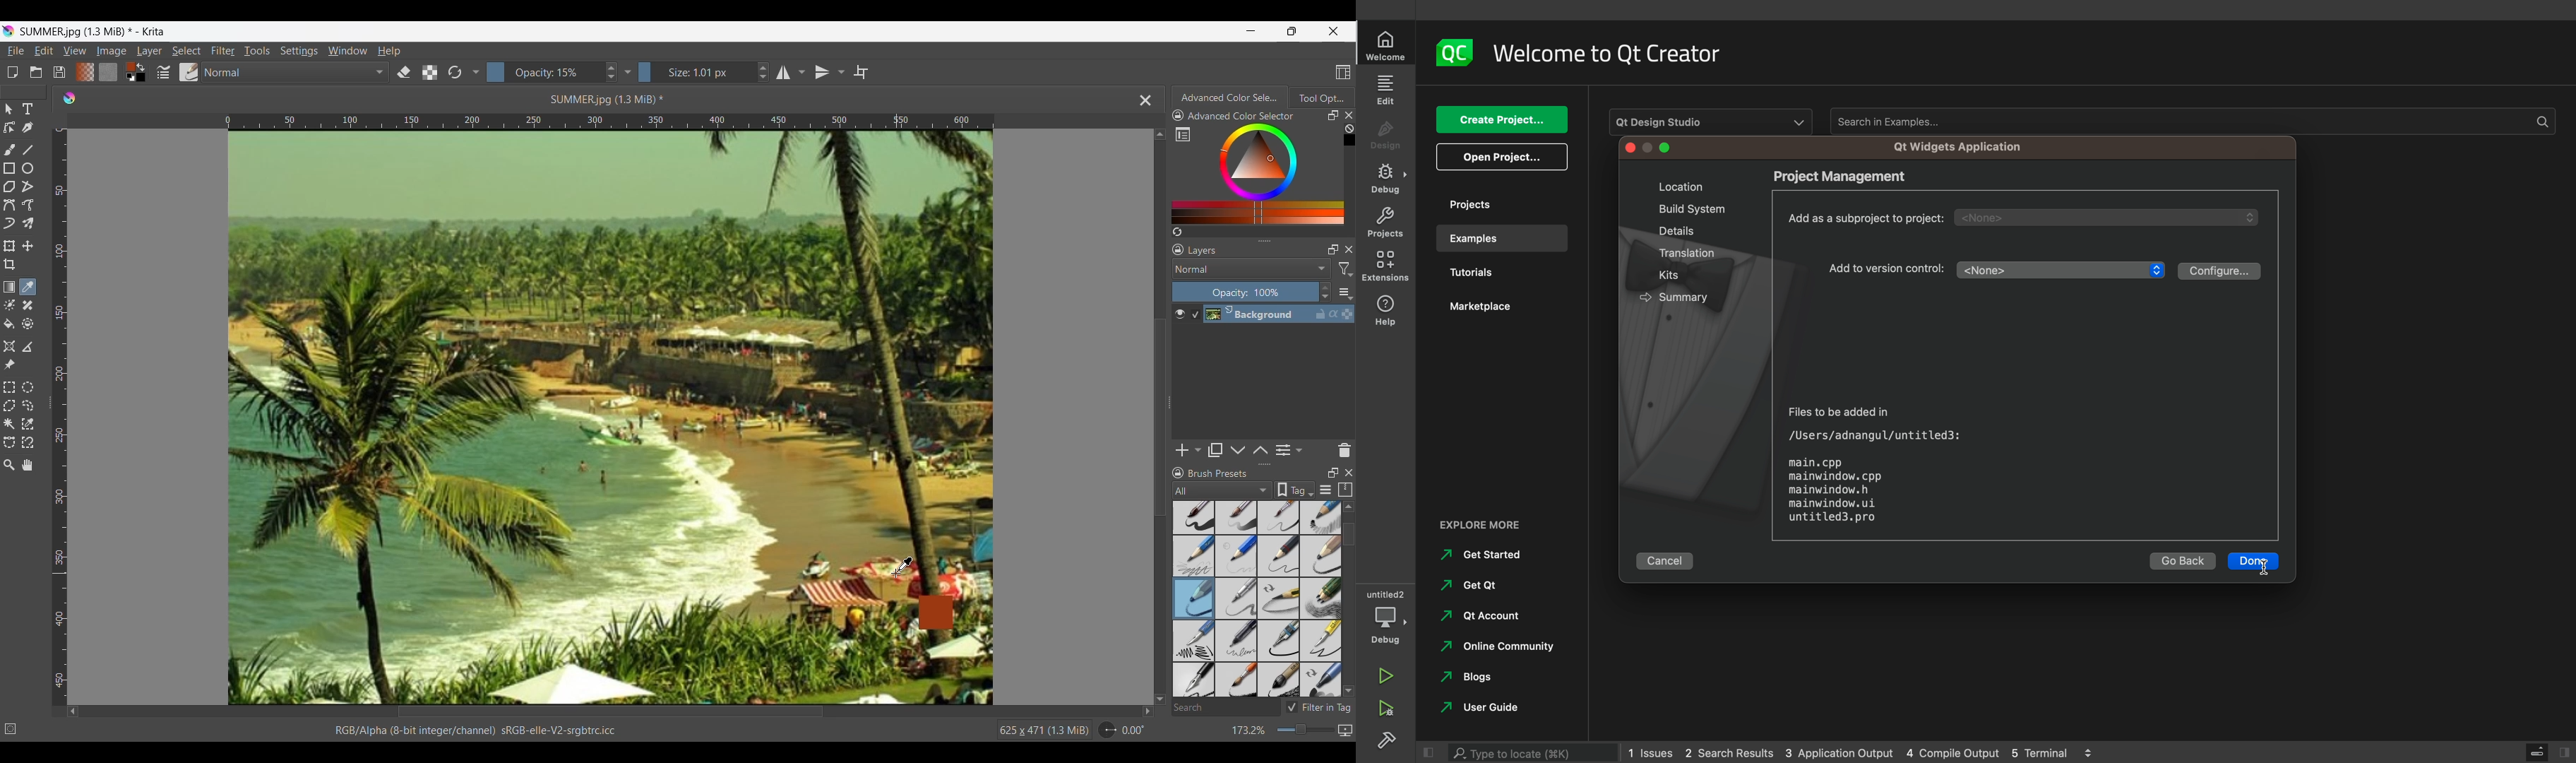 Image resolution: width=2576 pixels, height=784 pixels. I want to click on Color range, so click(1267, 174).